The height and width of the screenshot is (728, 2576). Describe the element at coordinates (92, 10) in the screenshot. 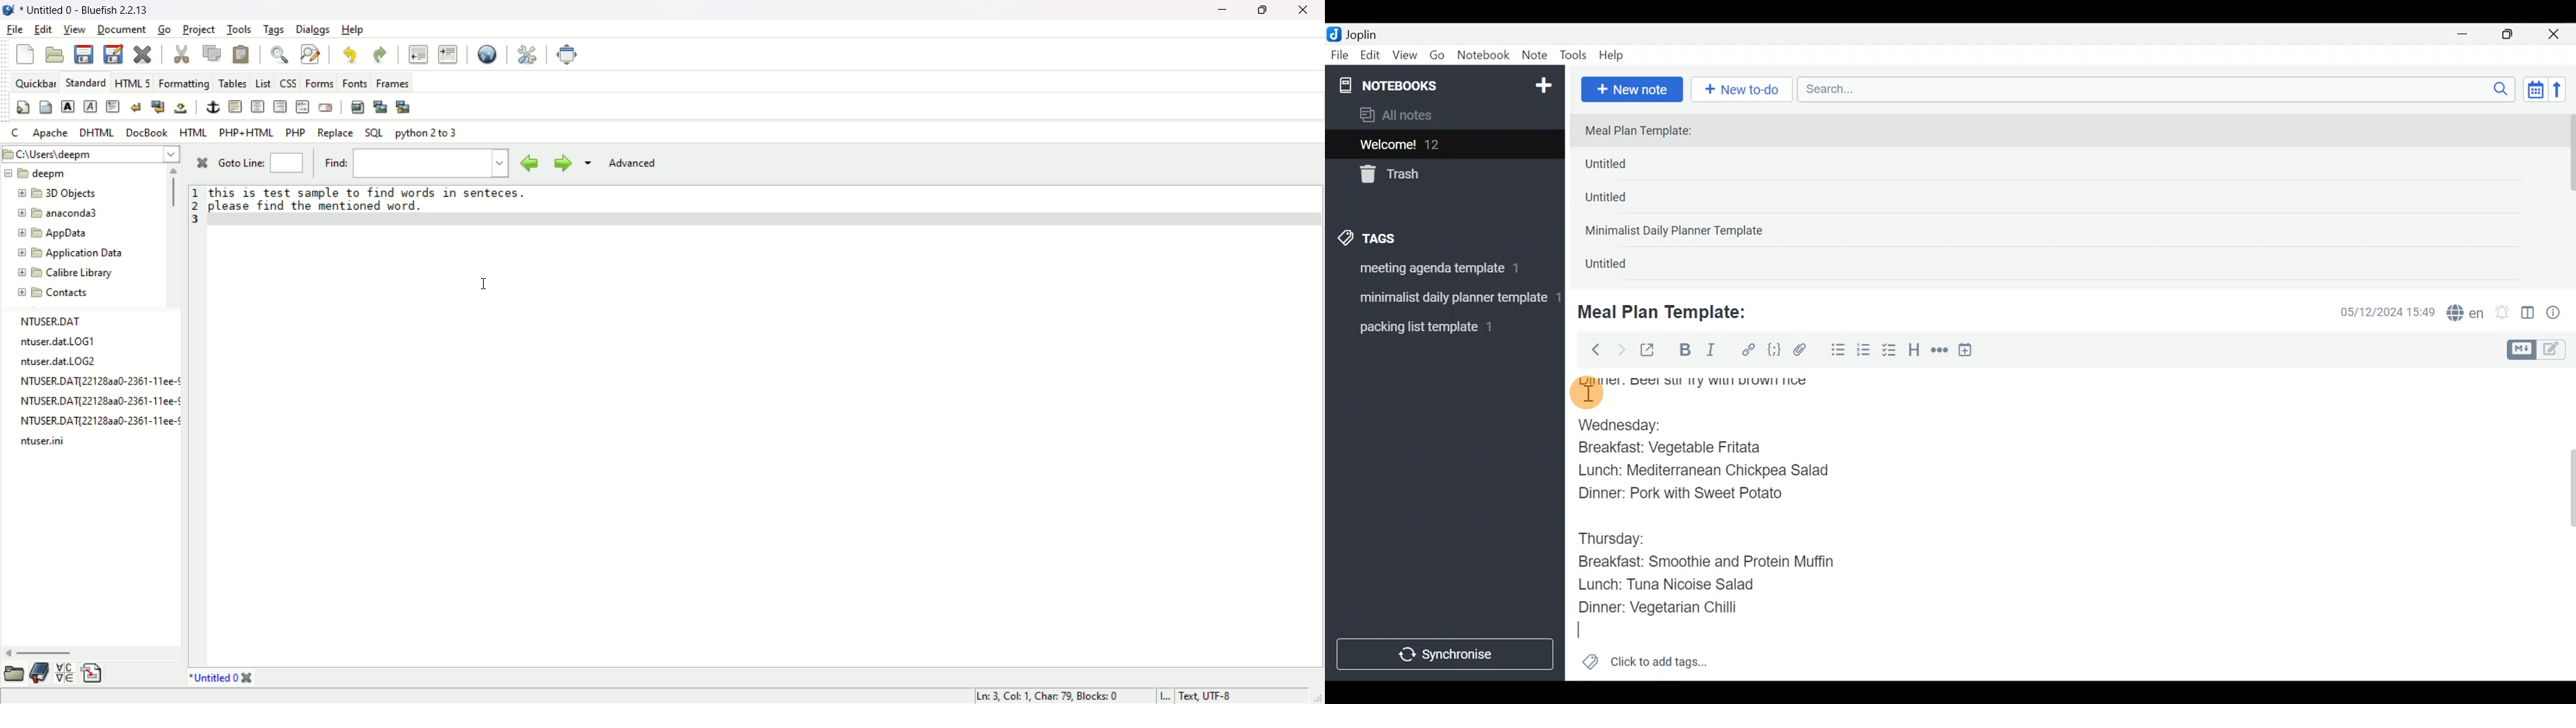

I see `title` at that location.